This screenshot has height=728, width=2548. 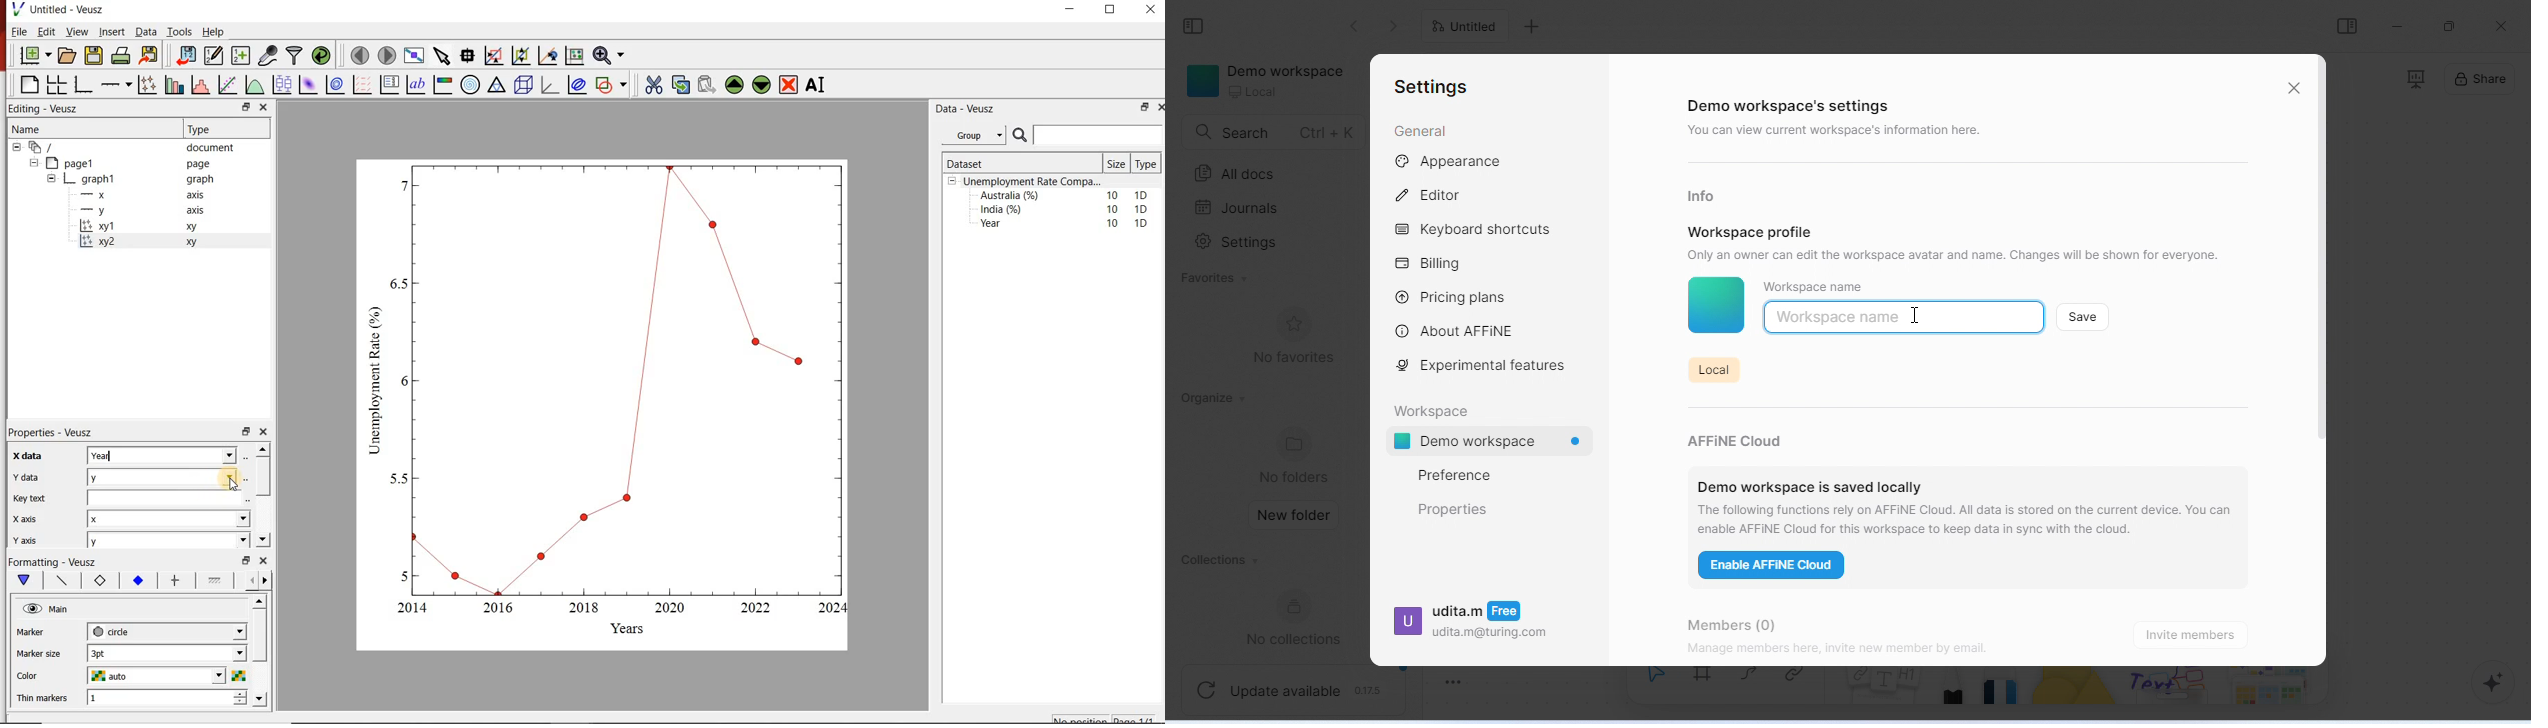 I want to click on preference, so click(x=1454, y=475).